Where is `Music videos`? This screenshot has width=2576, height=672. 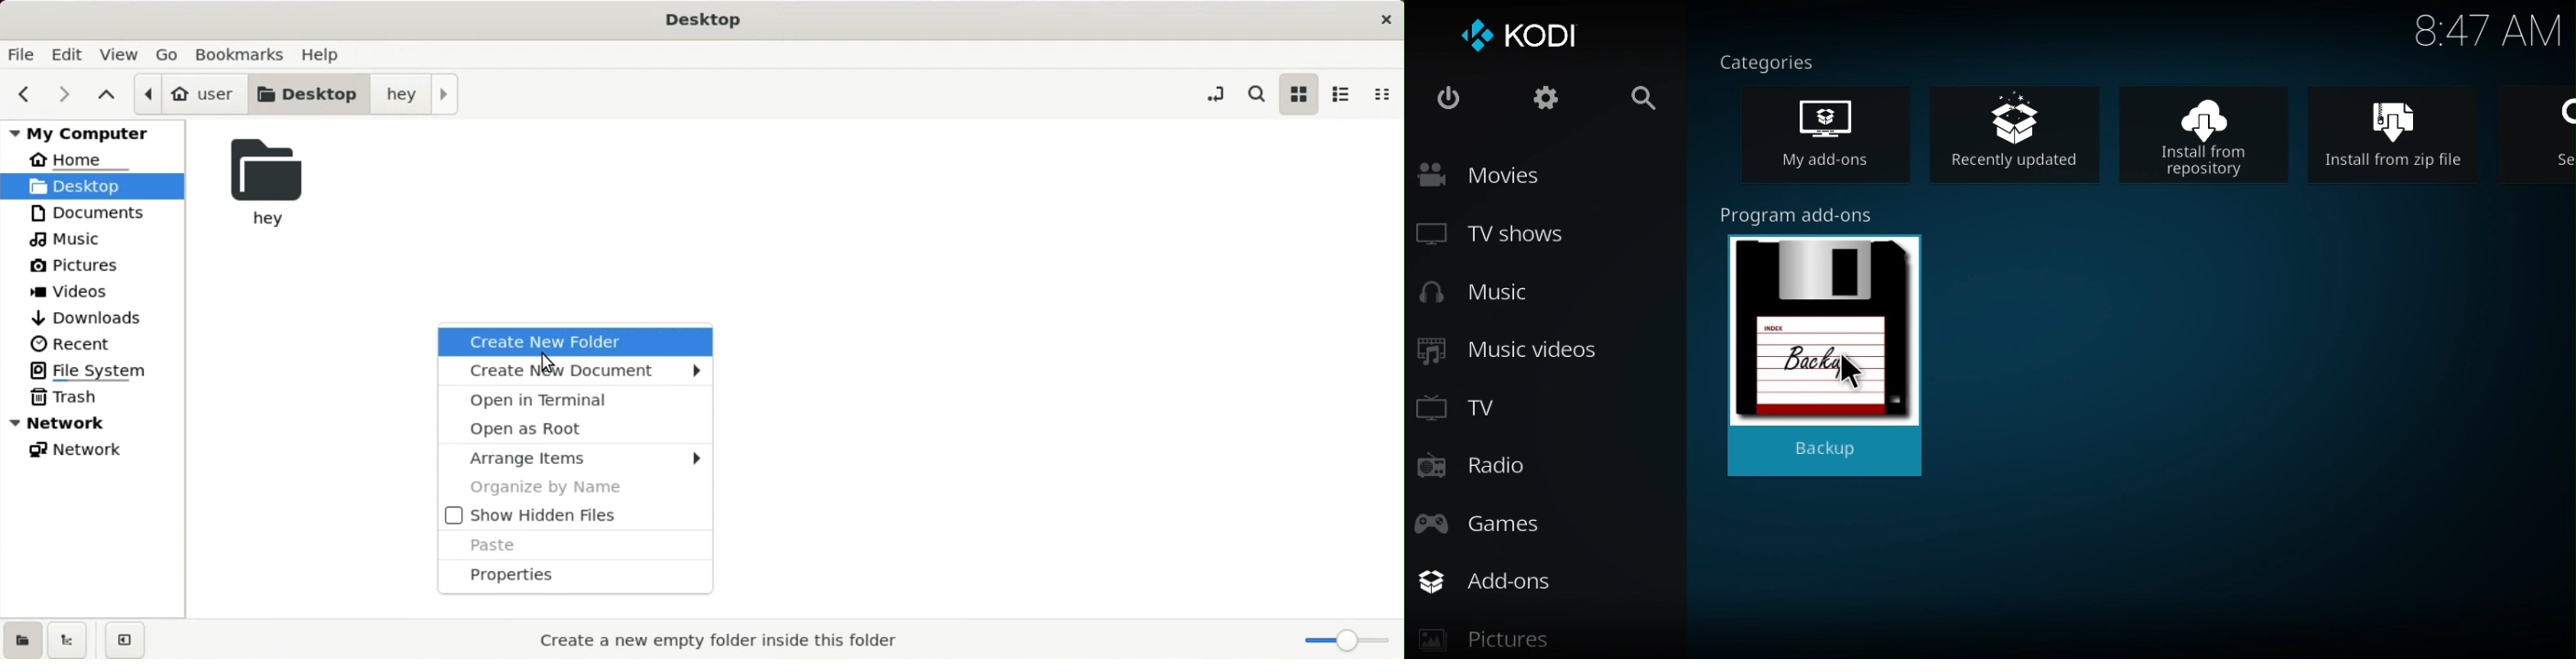 Music videos is located at coordinates (1513, 351).